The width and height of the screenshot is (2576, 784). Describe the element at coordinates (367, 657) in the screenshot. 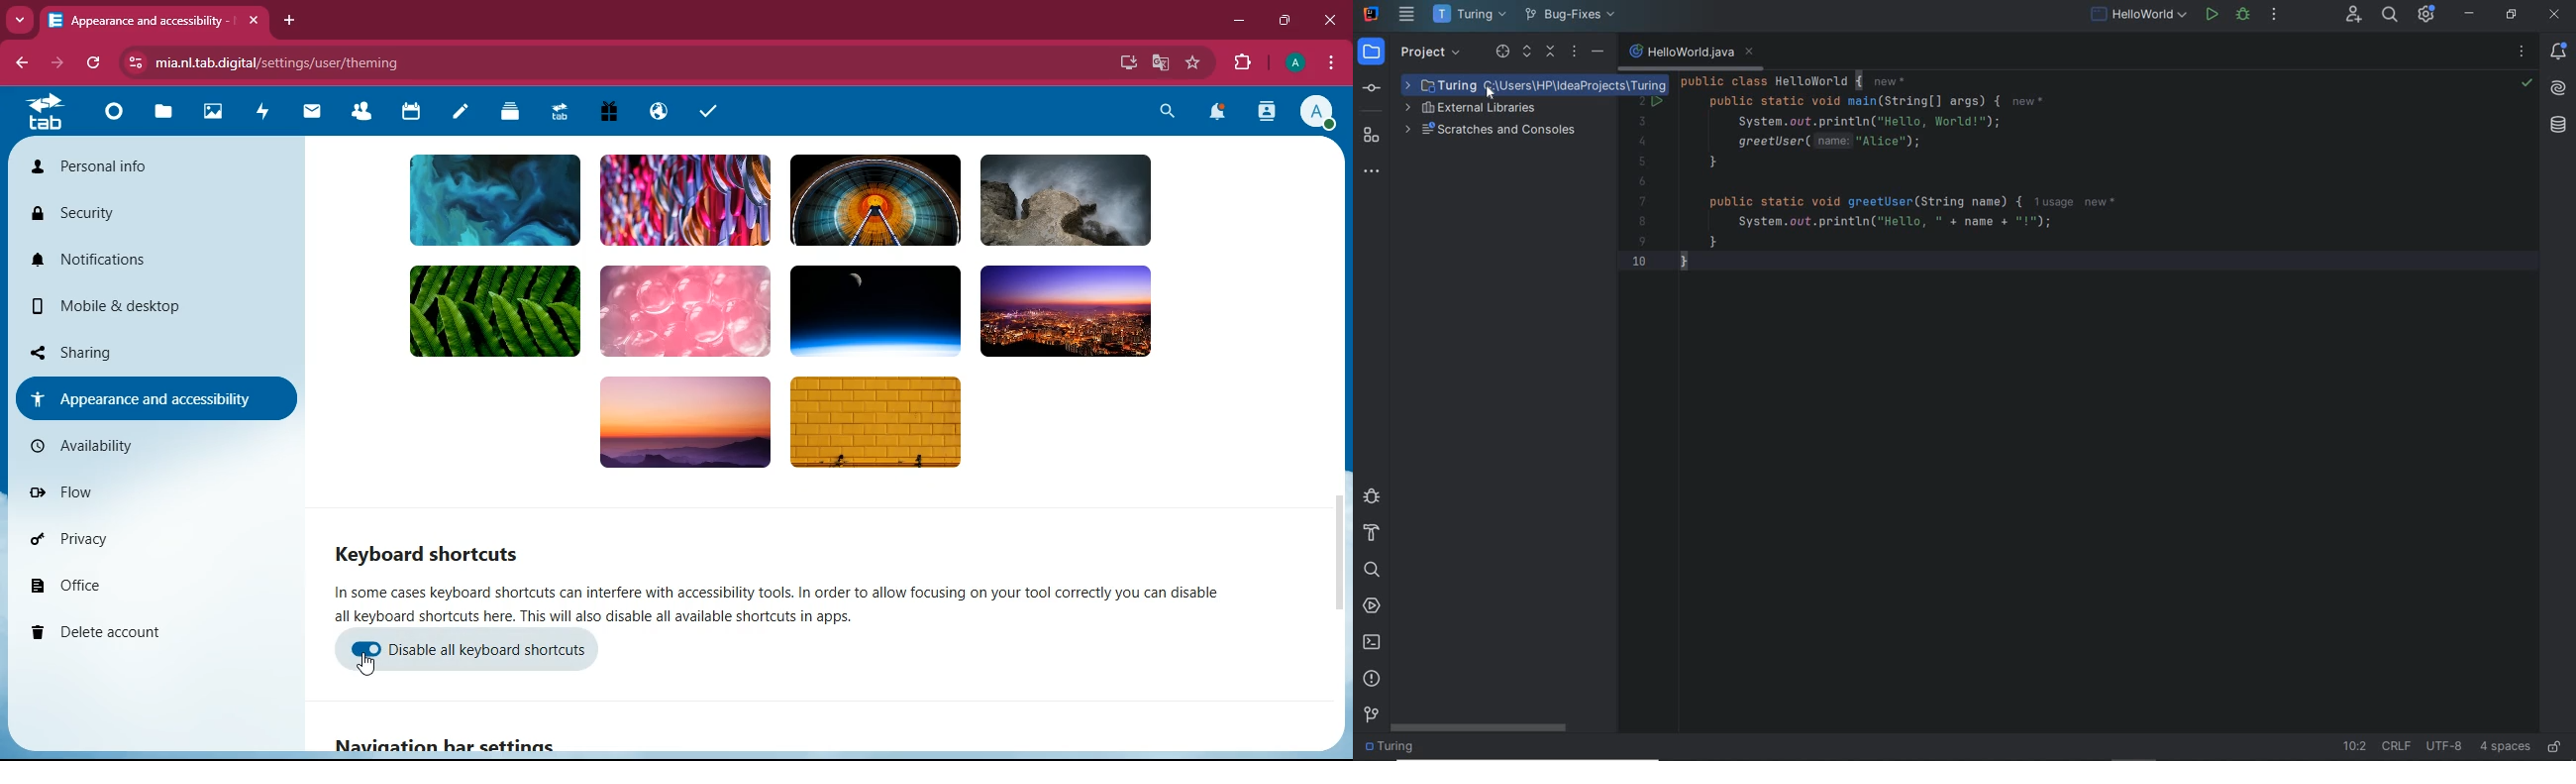

I see `enable` at that location.